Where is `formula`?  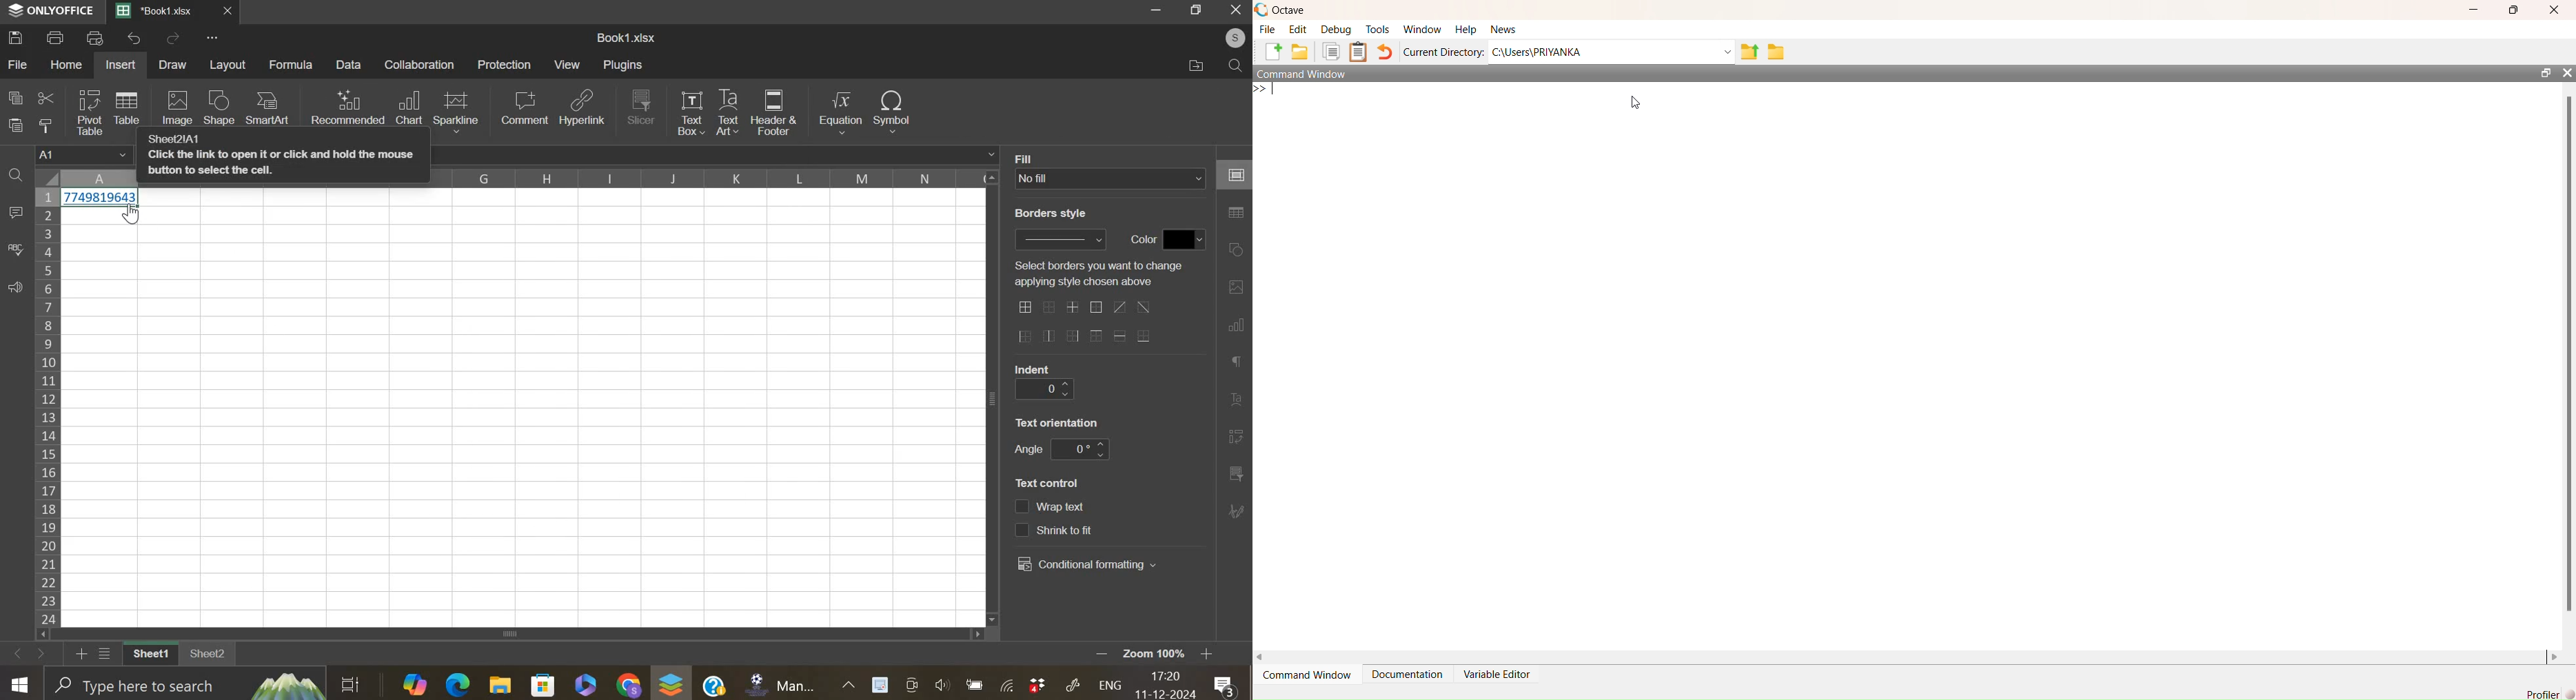
formula is located at coordinates (292, 65).